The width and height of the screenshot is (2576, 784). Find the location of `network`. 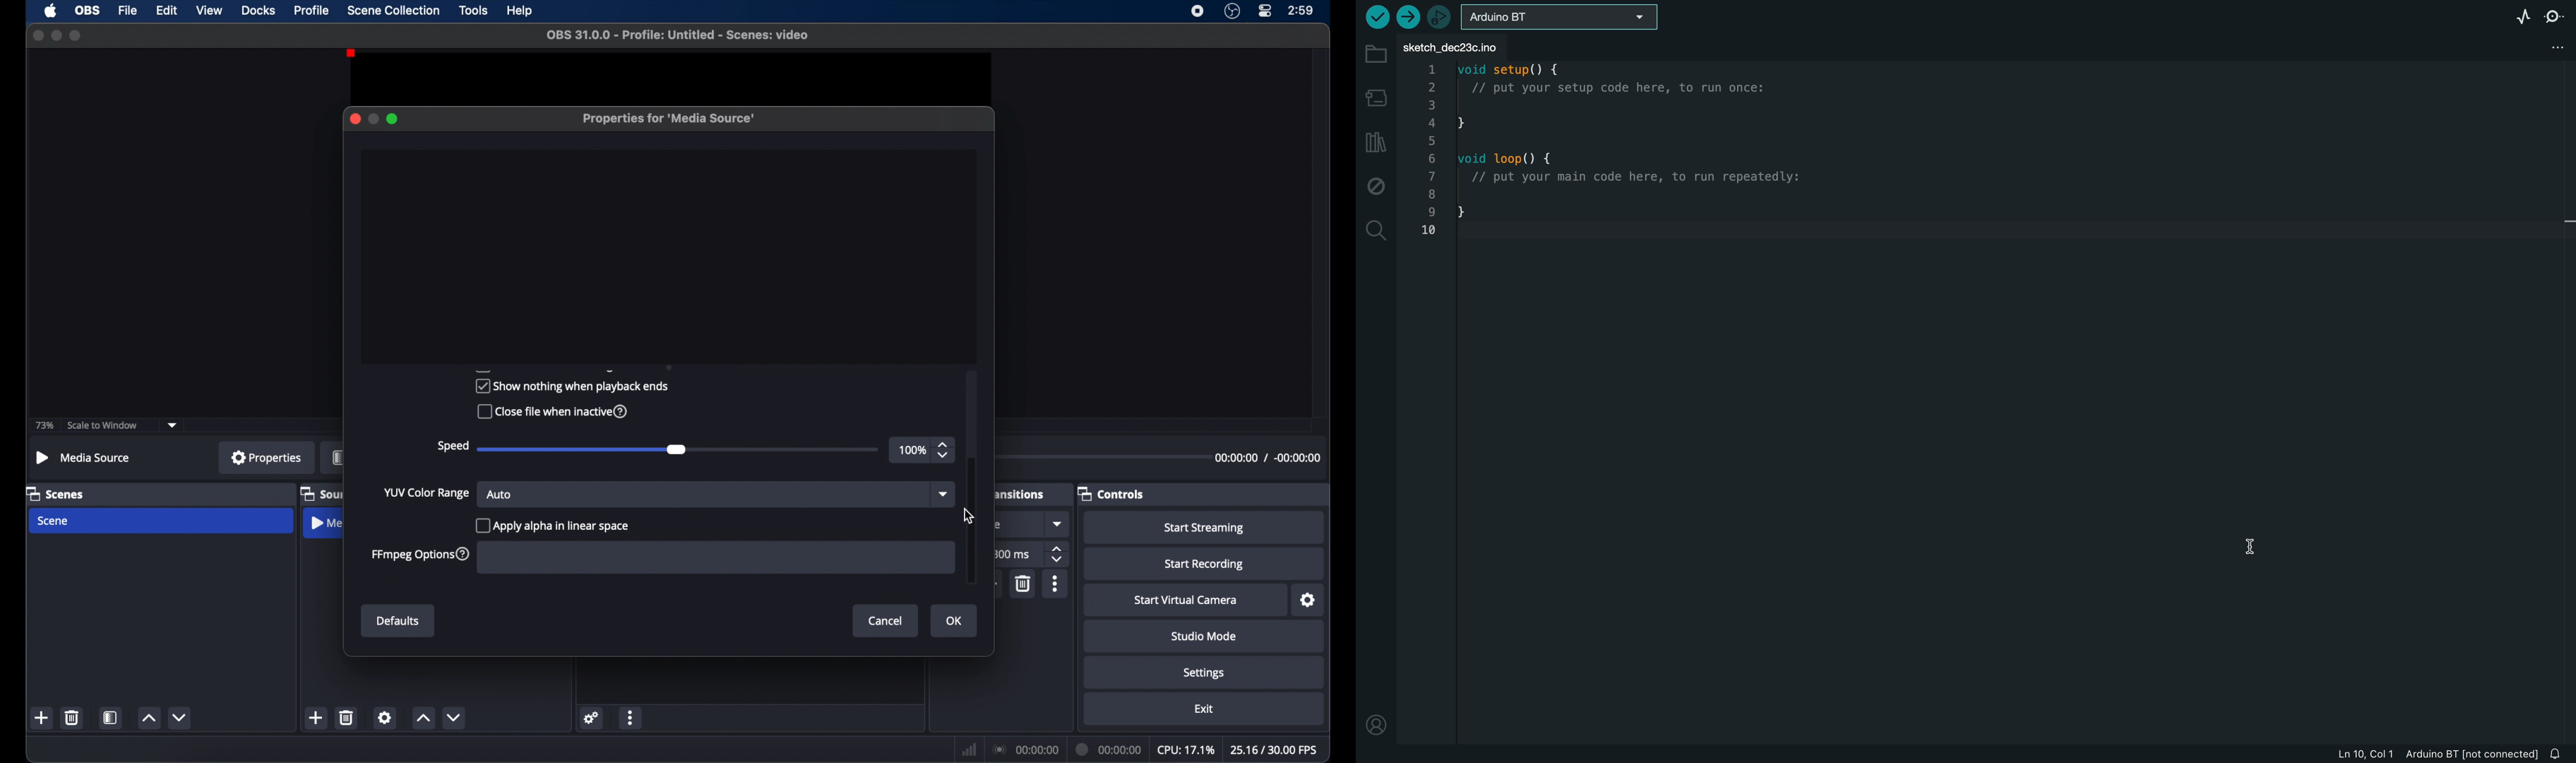

network is located at coordinates (970, 750).